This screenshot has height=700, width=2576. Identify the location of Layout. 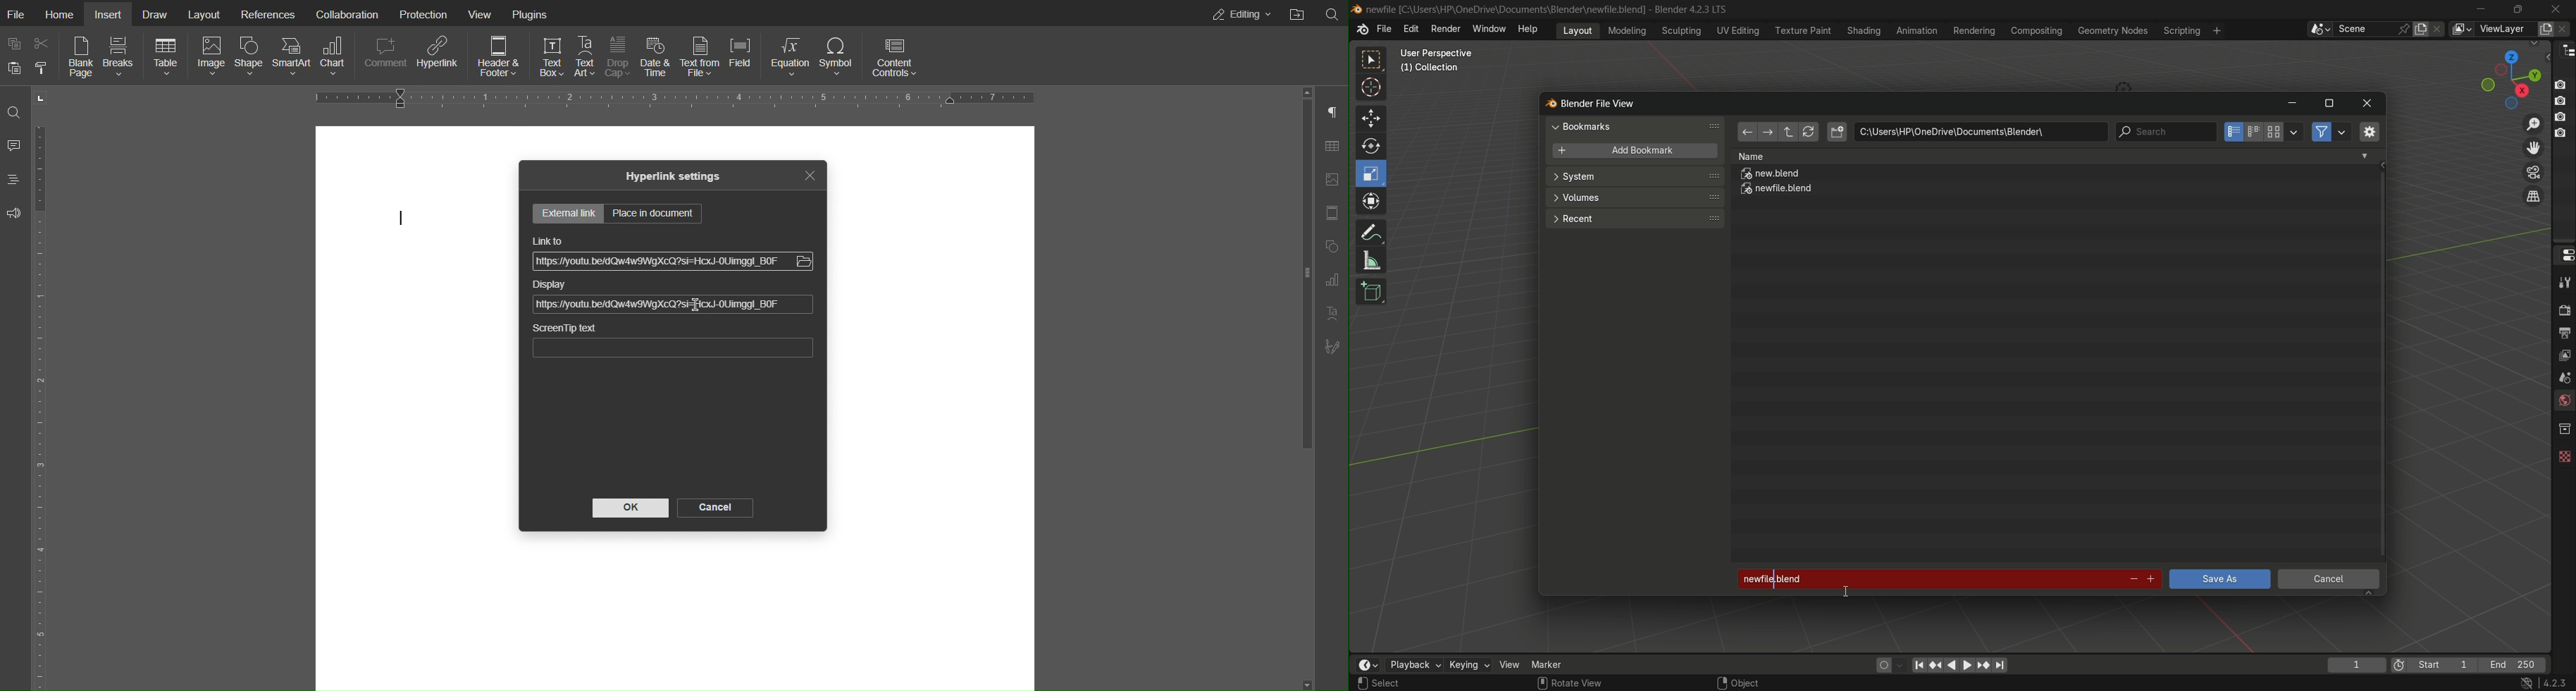
(206, 13).